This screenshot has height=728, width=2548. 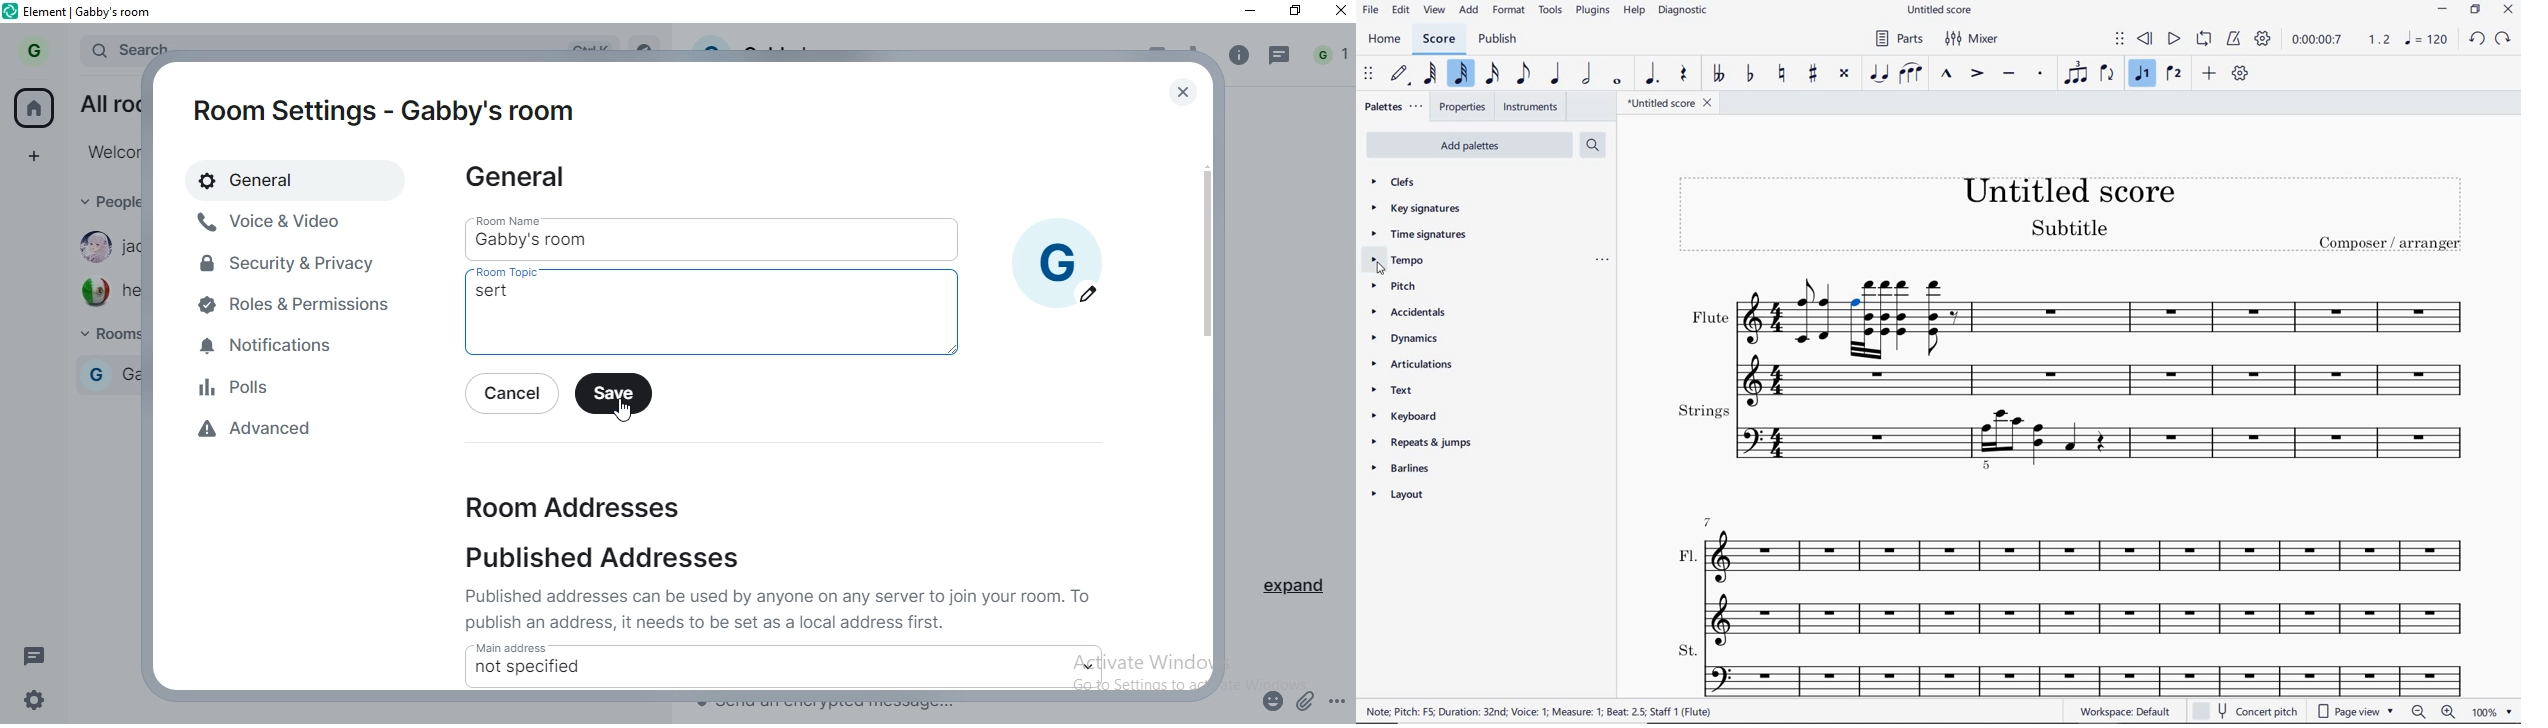 I want to click on pitch, so click(x=1418, y=284).